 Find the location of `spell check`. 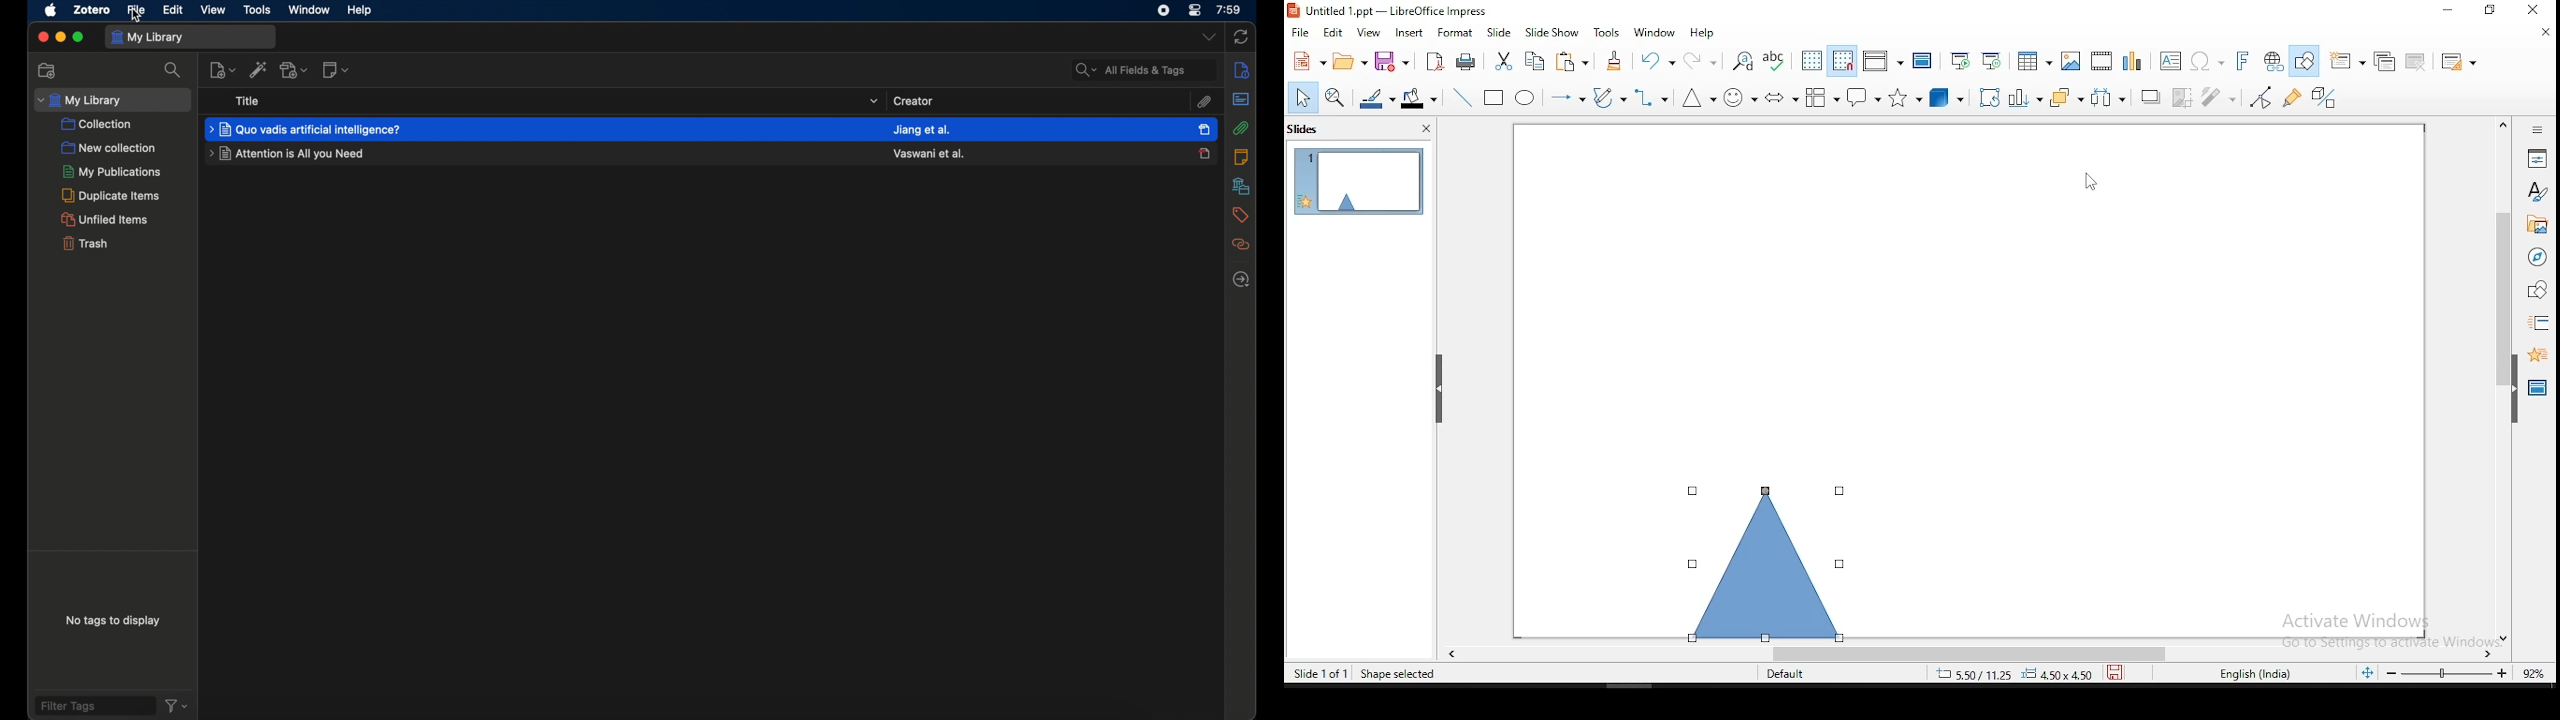

spell check is located at coordinates (1777, 61).